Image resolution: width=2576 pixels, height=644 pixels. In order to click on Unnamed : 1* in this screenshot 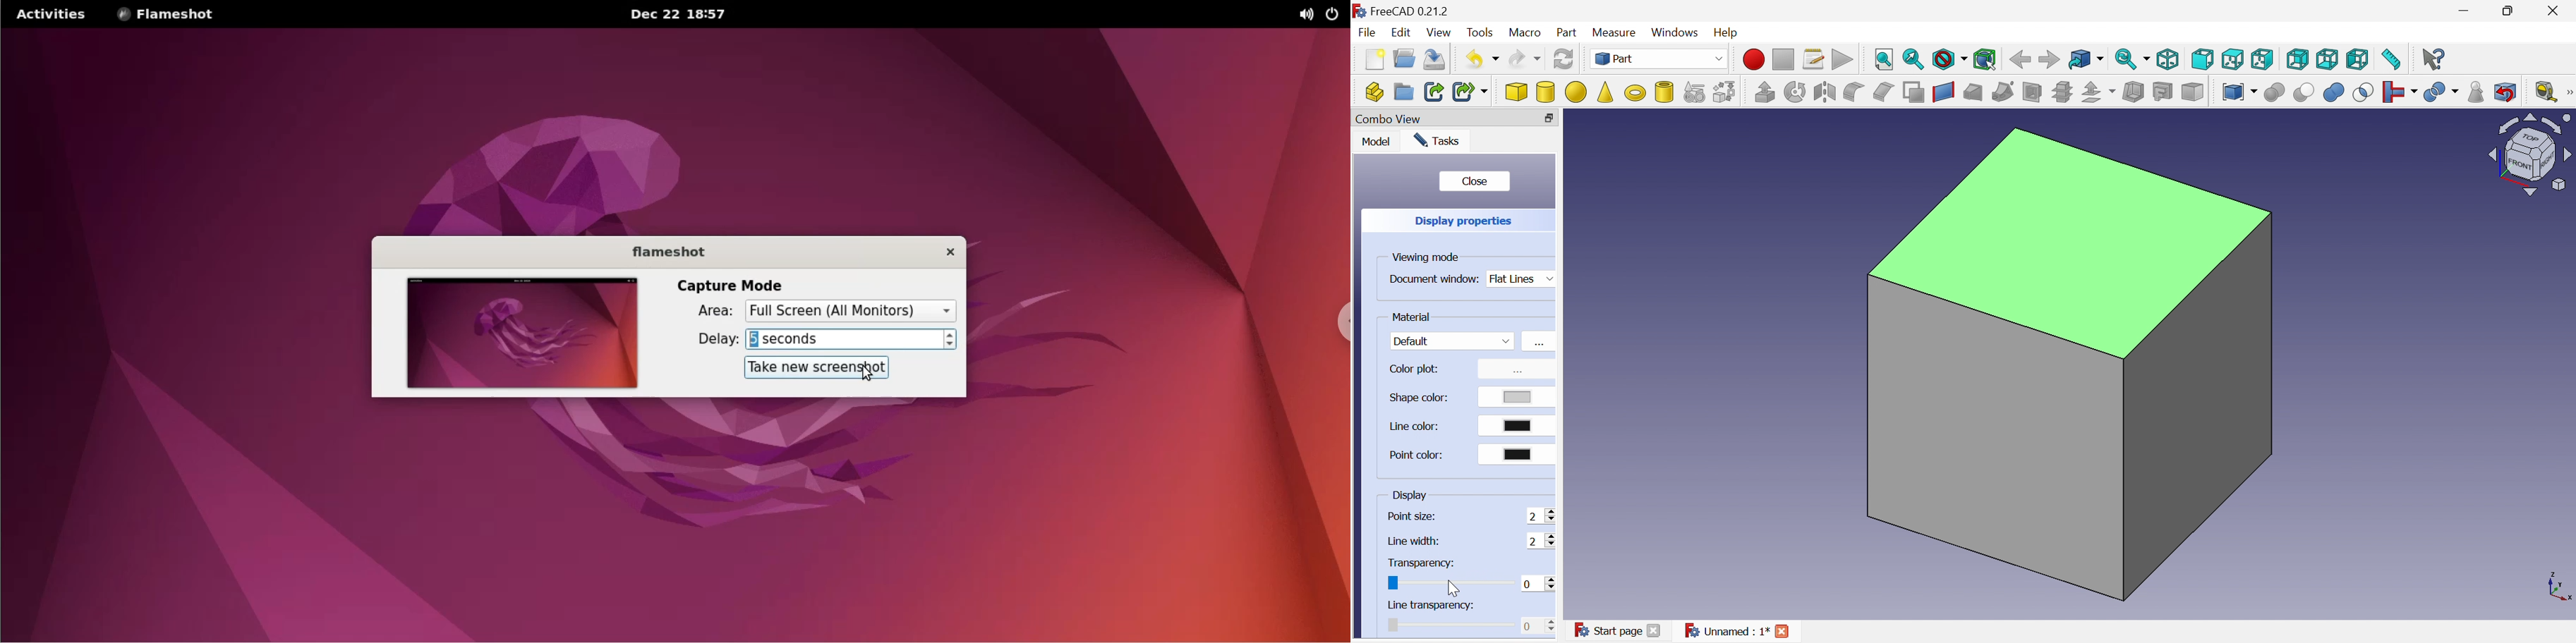, I will do `click(1726, 630)`.